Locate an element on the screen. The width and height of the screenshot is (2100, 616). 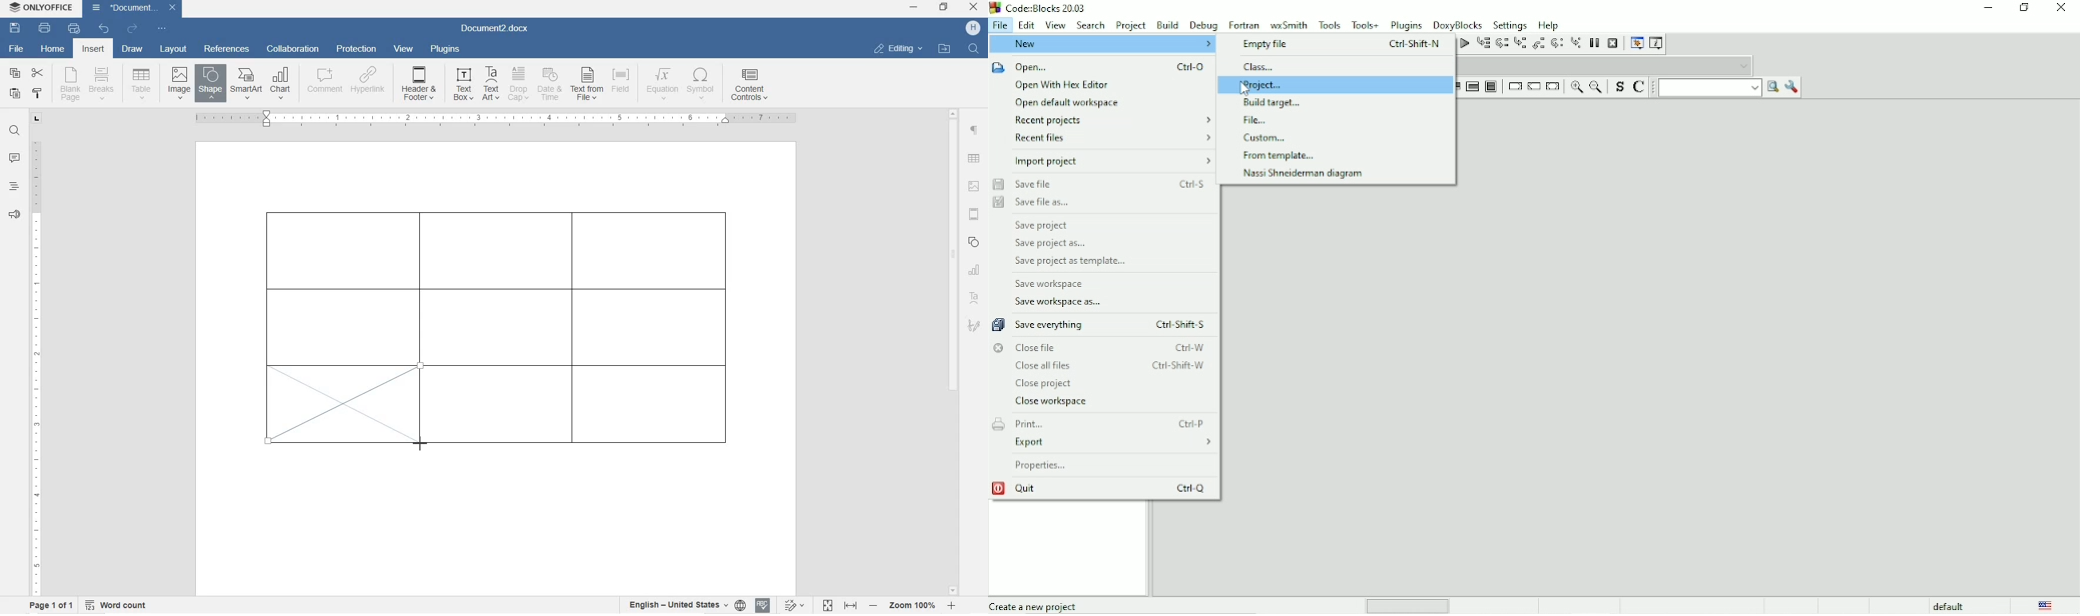
insert table is located at coordinates (139, 84).